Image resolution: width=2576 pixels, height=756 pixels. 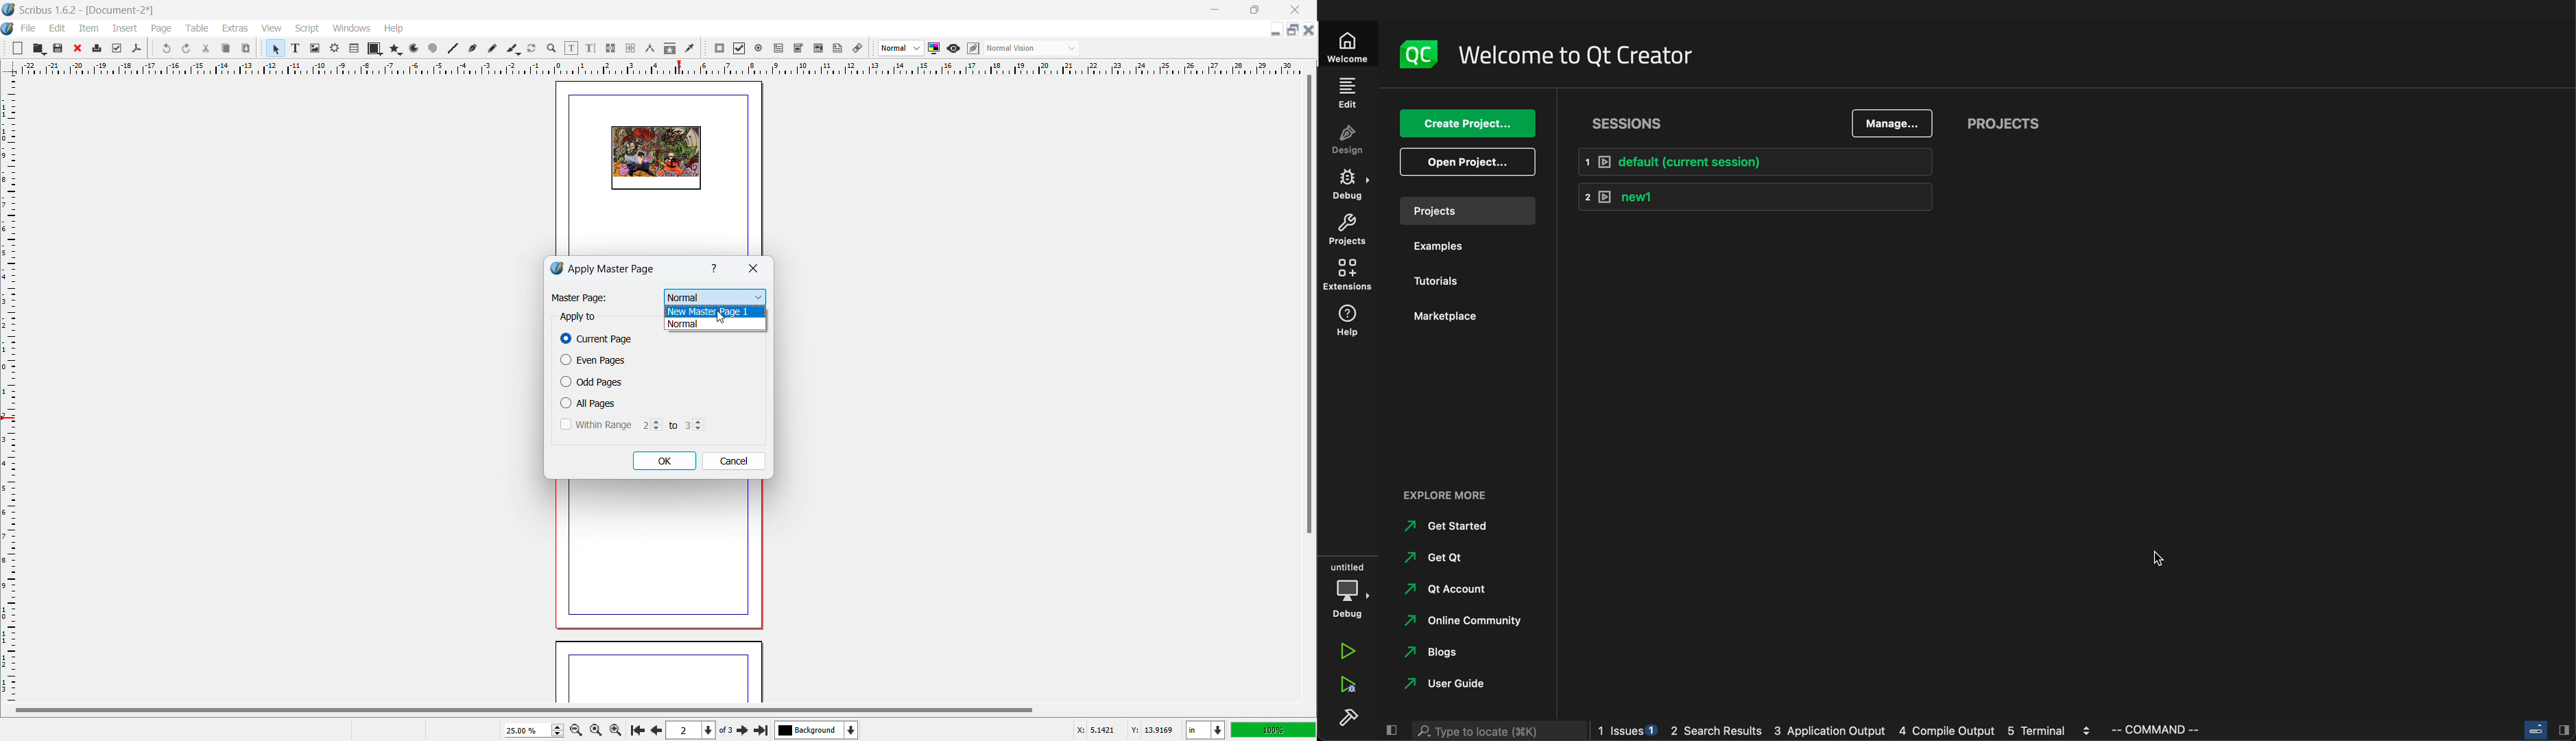 What do you see at coordinates (817, 730) in the screenshot?
I see `select the current layer` at bounding box center [817, 730].